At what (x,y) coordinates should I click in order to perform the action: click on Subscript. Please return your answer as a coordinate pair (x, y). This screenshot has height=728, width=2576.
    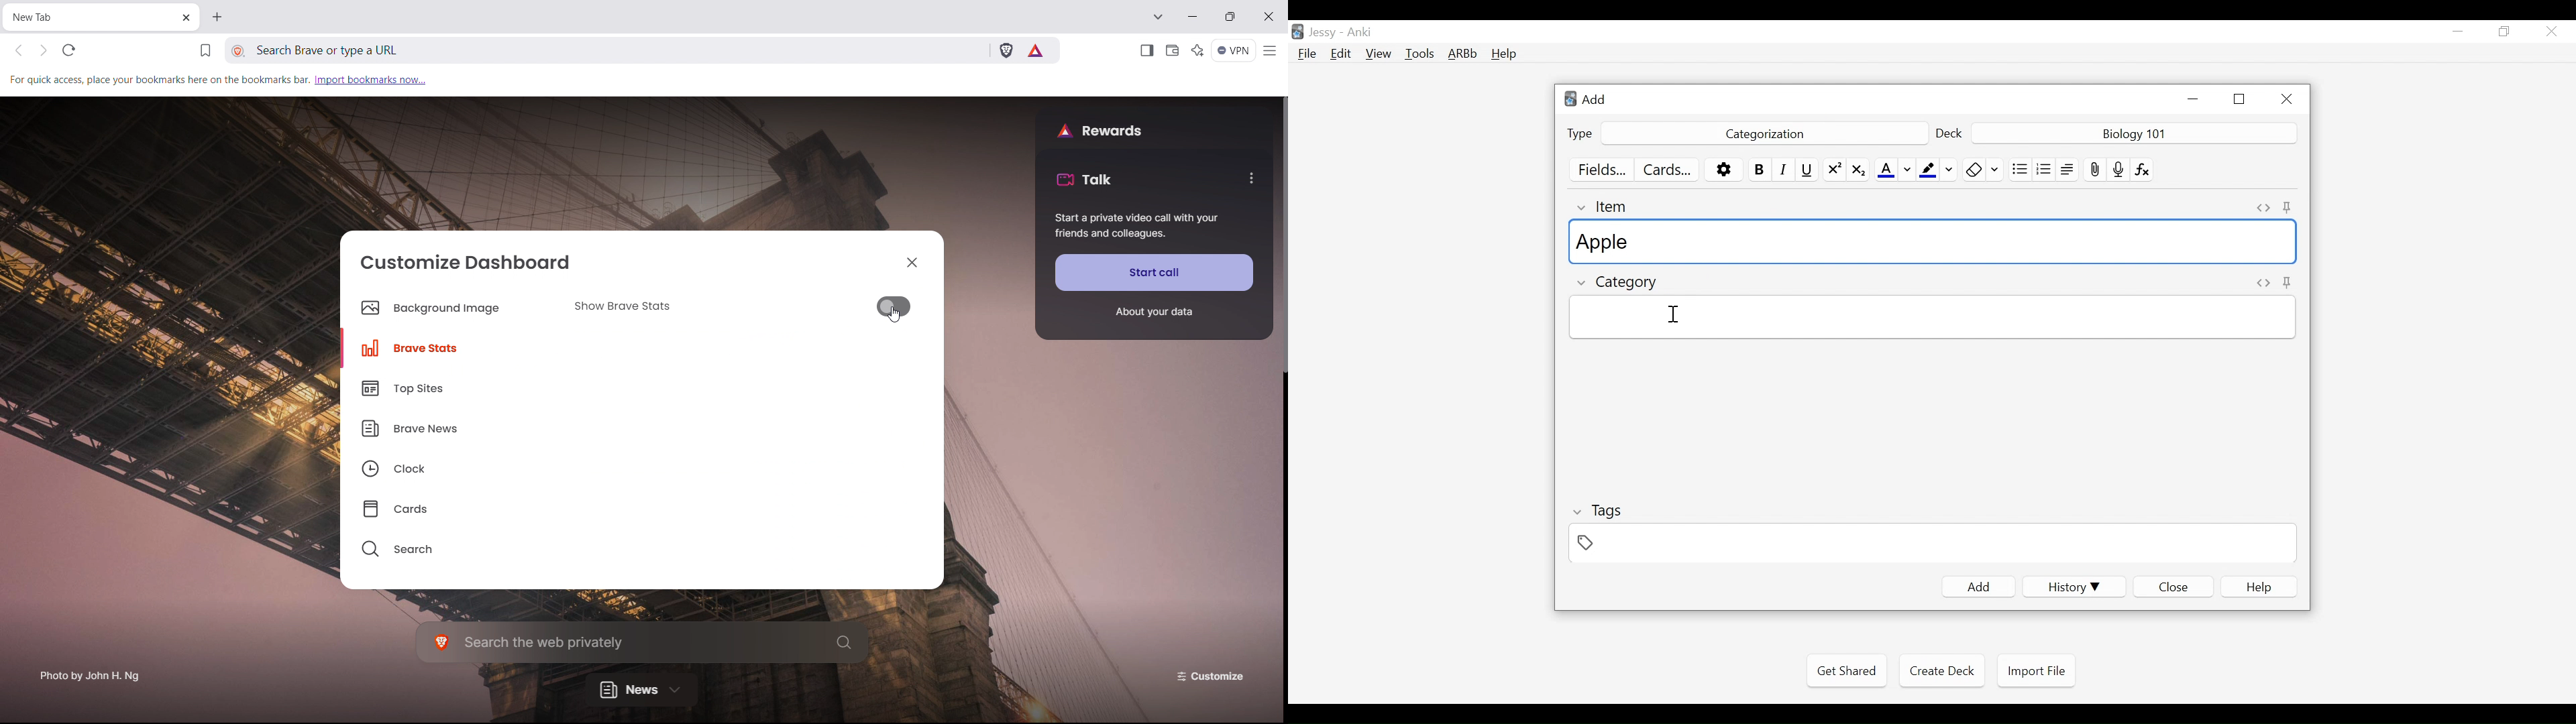
    Looking at the image, I should click on (1858, 170).